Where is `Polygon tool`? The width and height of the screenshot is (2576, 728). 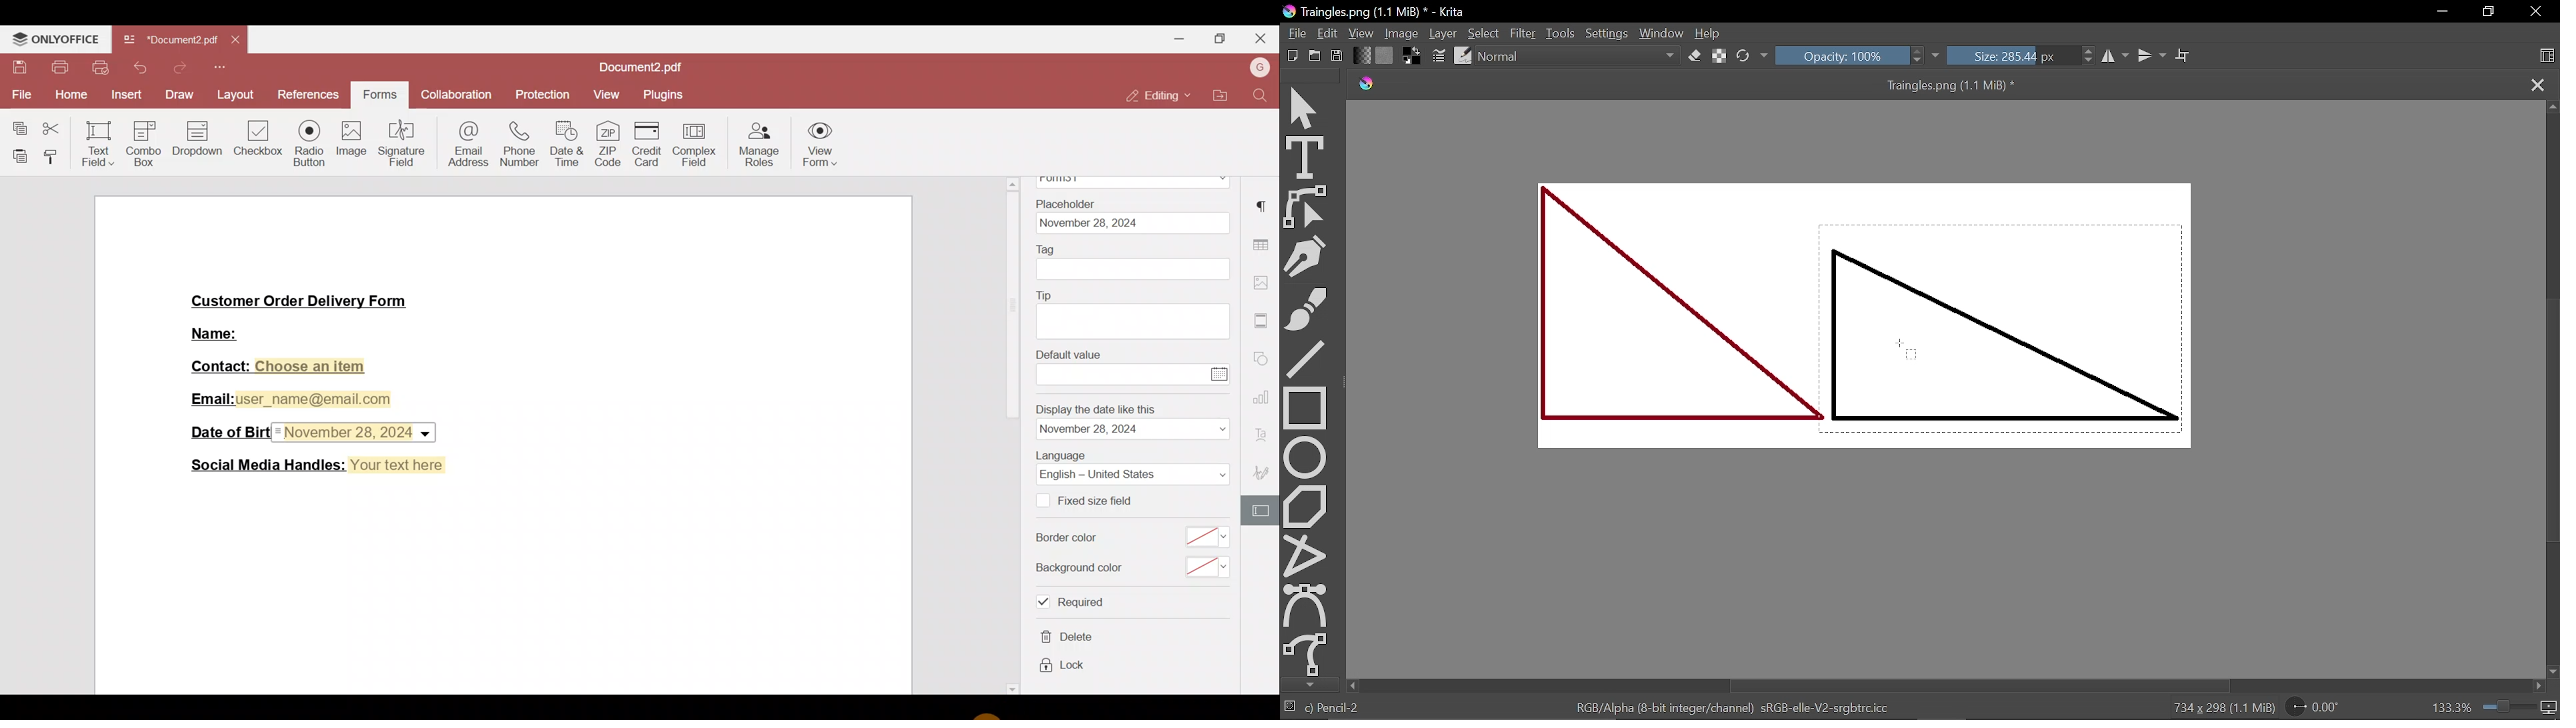 Polygon tool is located at coordinates (1306, 506).